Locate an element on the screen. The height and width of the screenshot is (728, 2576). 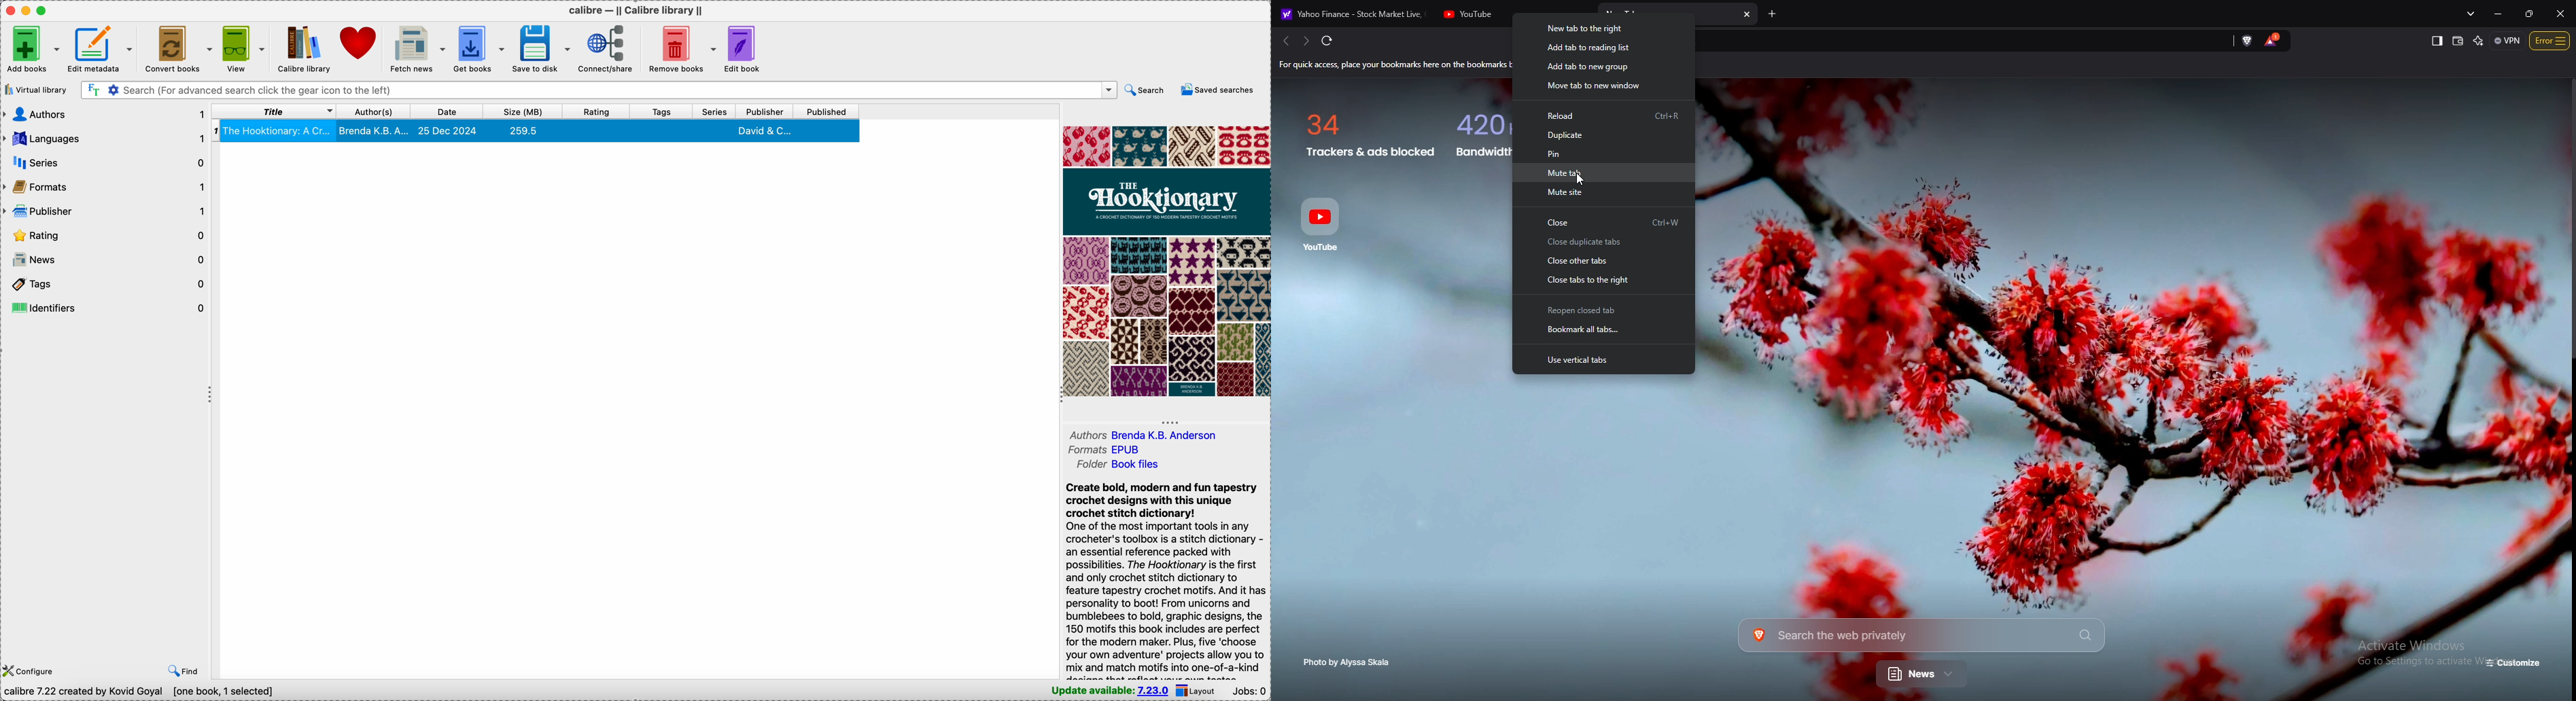
use vertical tabs is located at coordinates (1602, 359).